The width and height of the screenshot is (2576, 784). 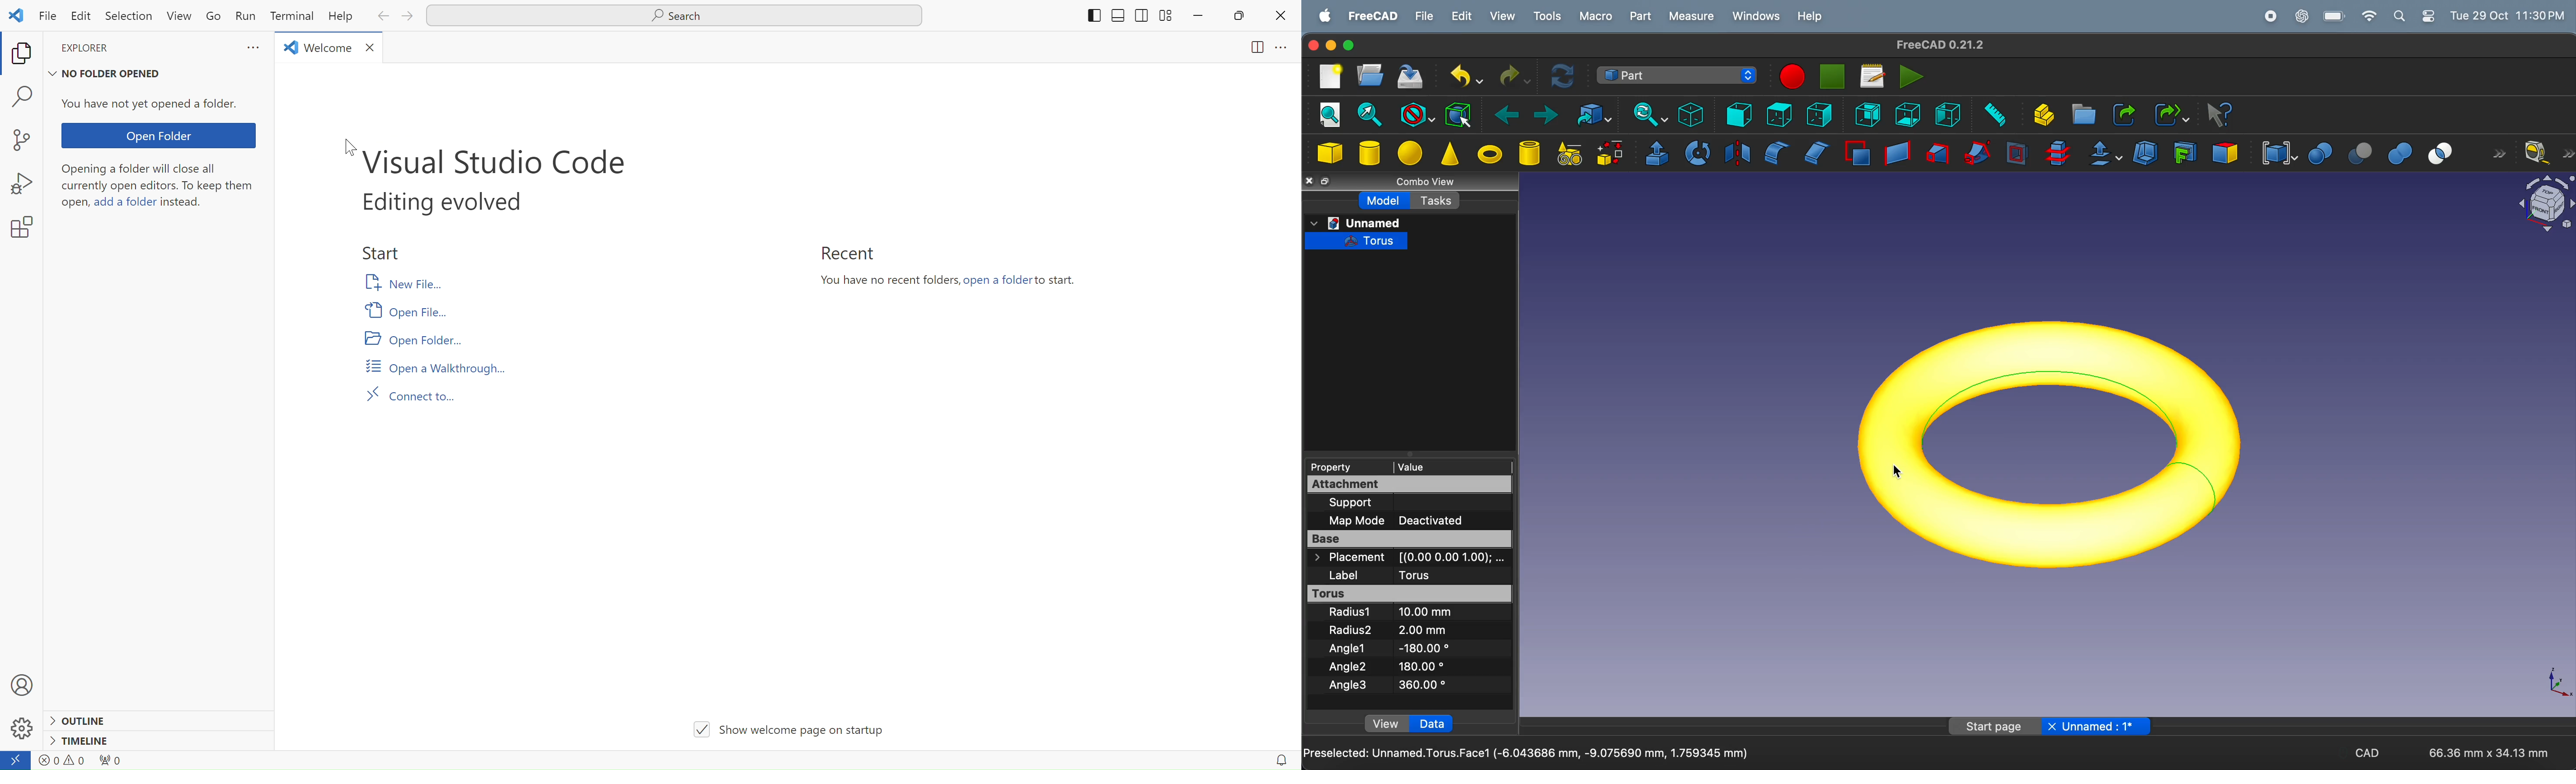 I want to click on top view, so click(x=1780, y=114).